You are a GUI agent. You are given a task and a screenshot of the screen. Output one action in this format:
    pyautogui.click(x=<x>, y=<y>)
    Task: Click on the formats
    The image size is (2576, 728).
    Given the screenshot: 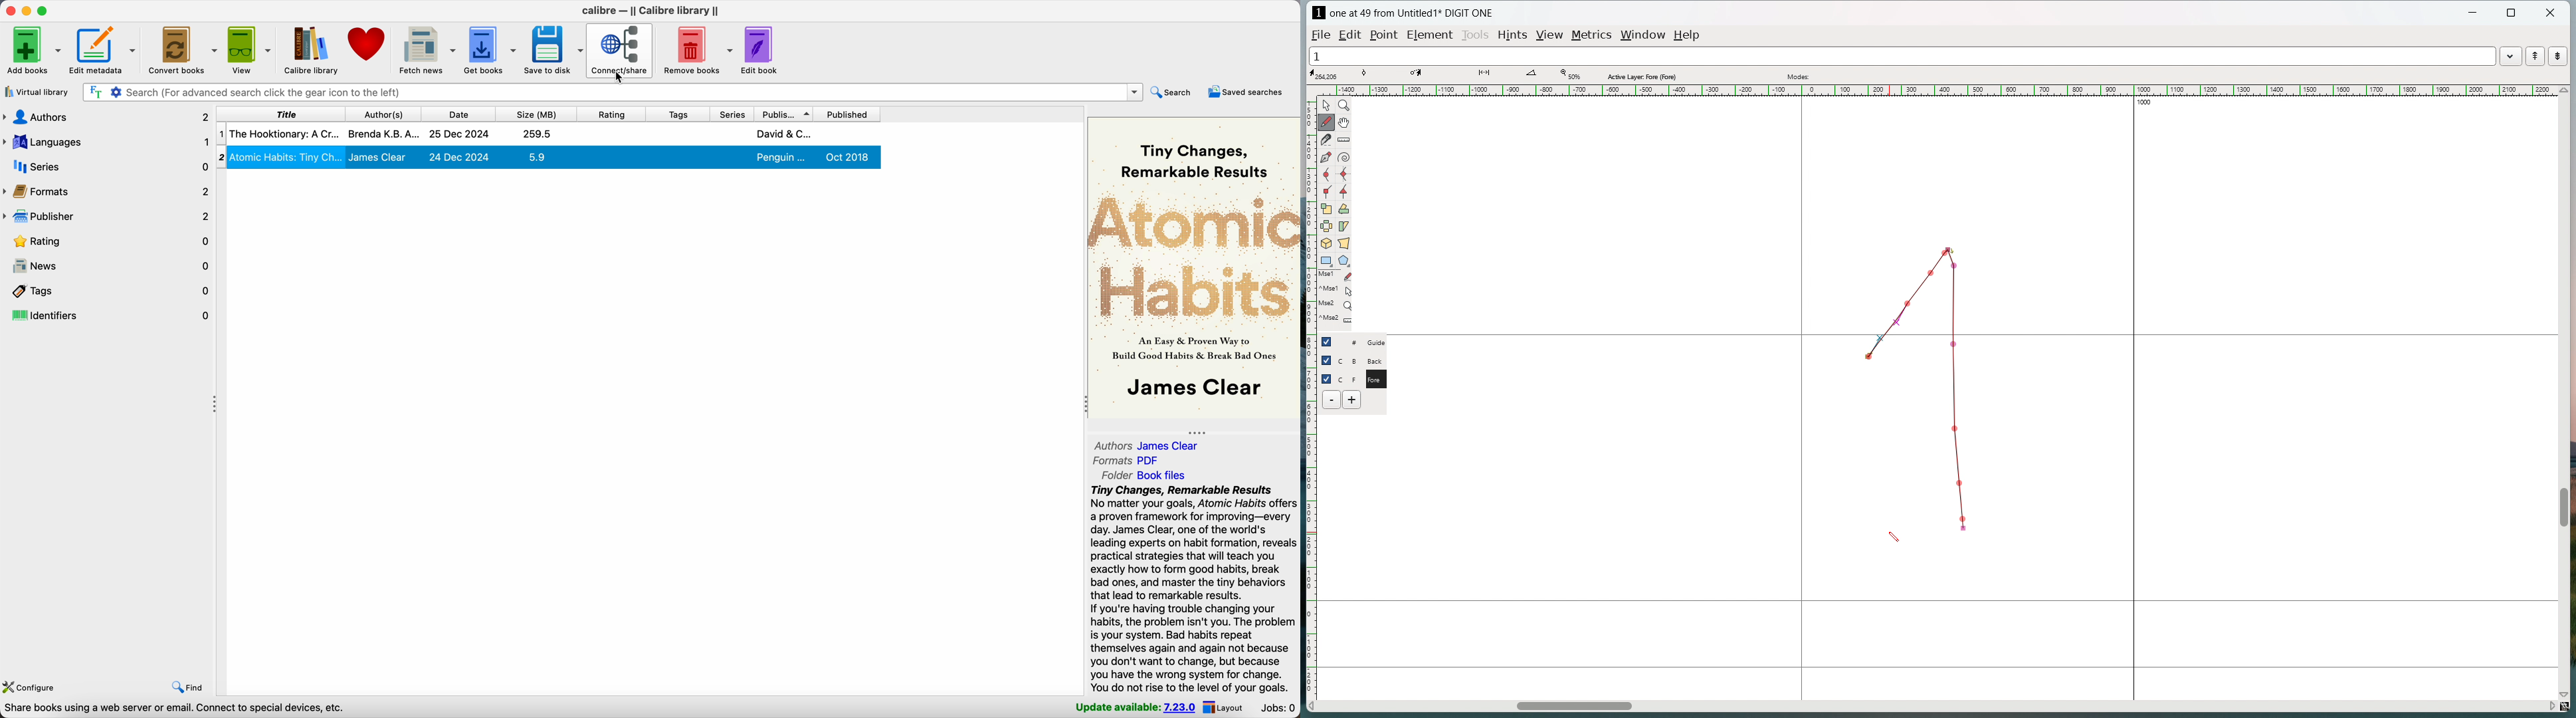 What is the action you would take?
    pyautogui.click(x=107, y=191)
    